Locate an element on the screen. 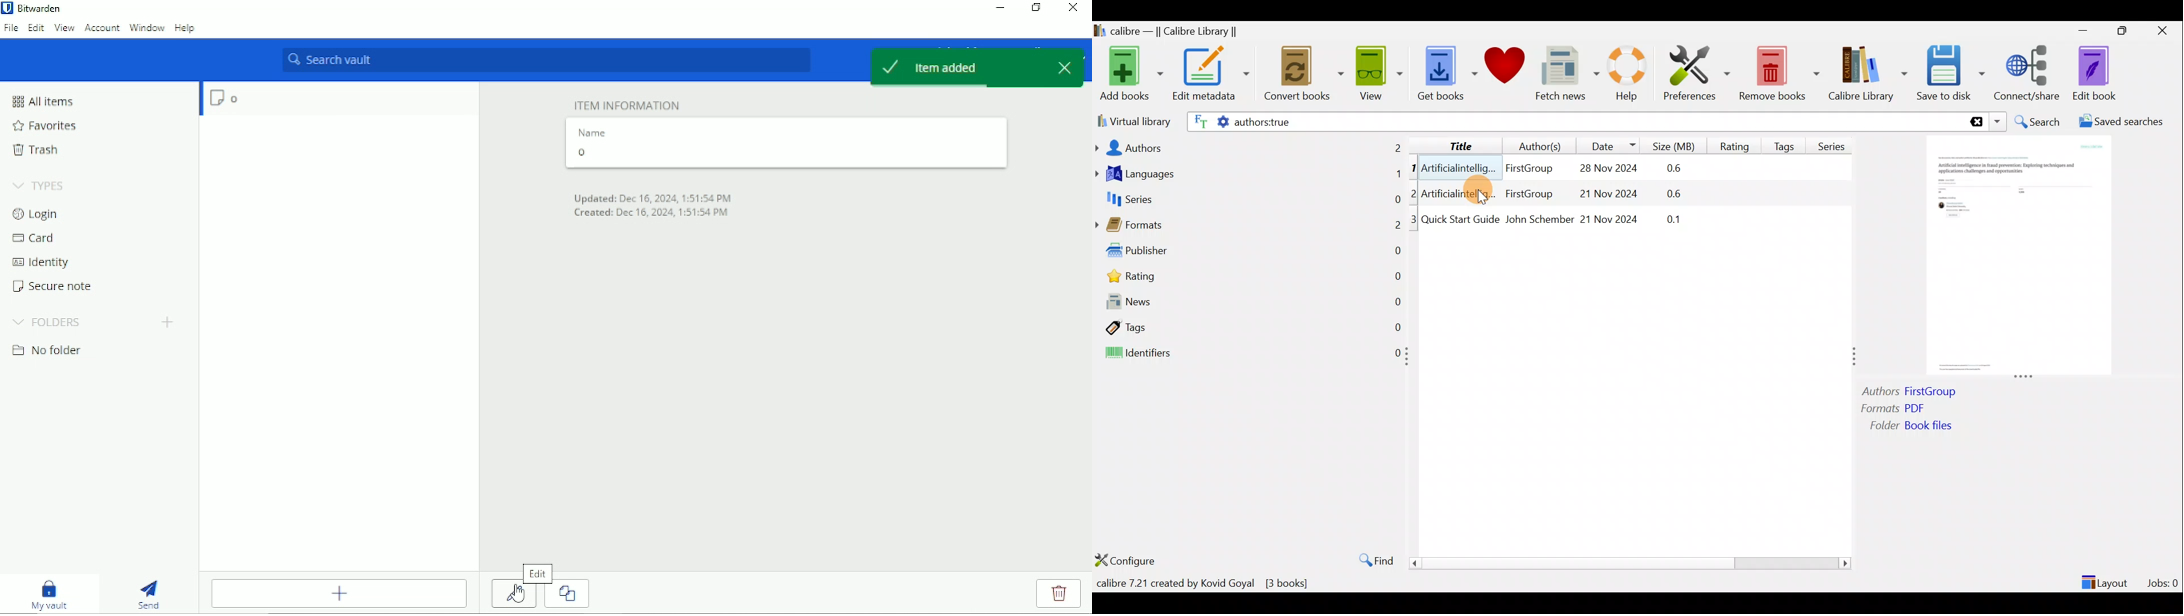  My vault is located at coordinates (49, 593).